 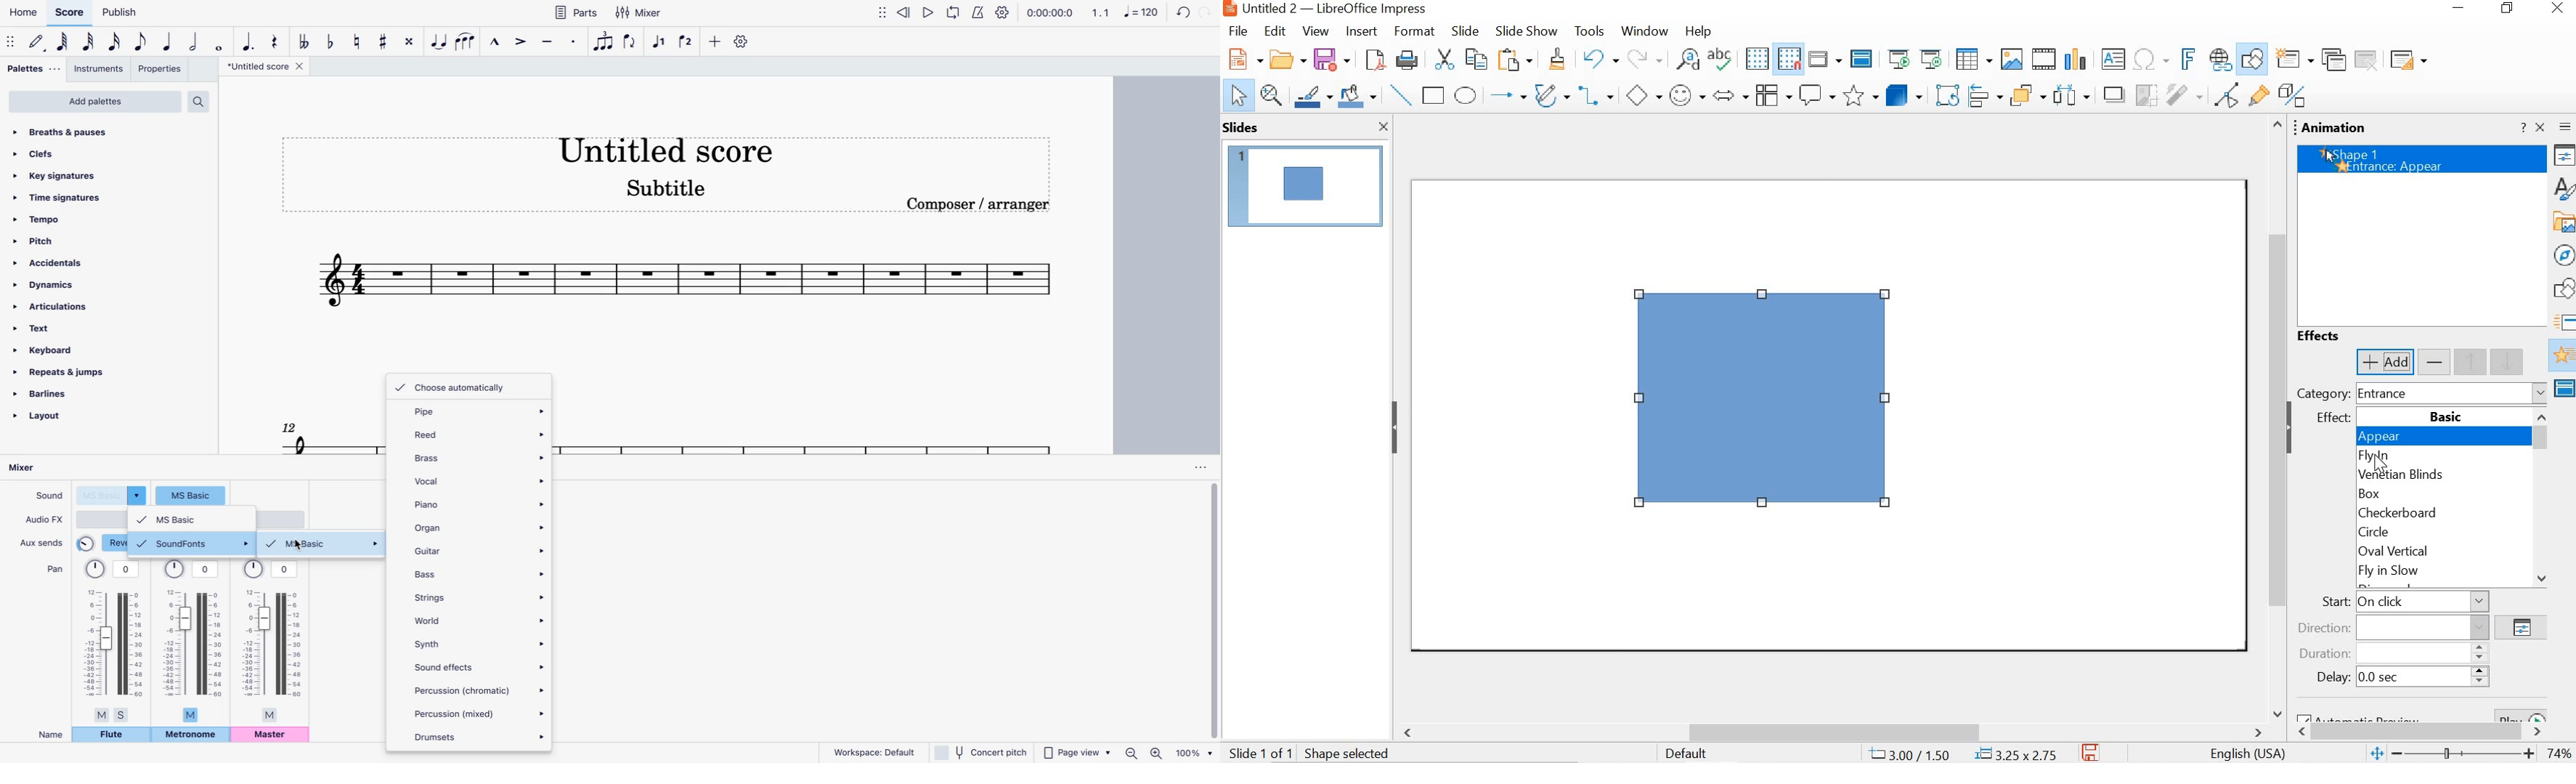 I want to click on shapes, so click(x=2563, y=290).